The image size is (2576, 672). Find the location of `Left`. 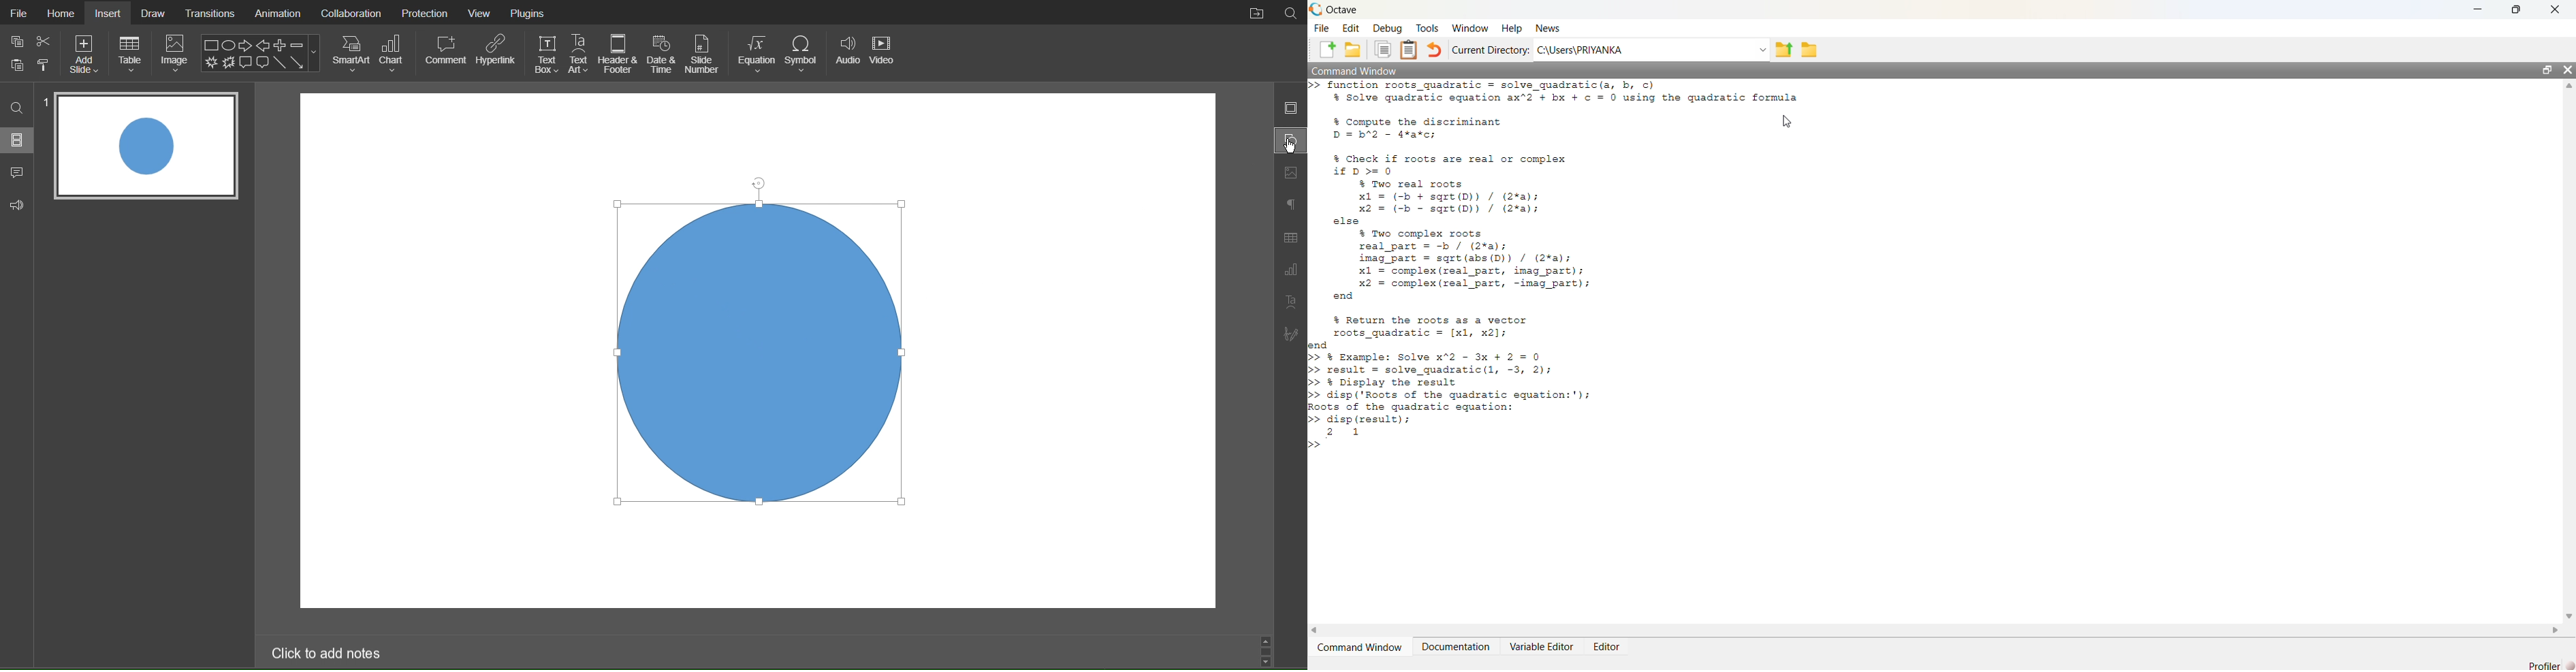

Left is located at coordinates (1315, 632).